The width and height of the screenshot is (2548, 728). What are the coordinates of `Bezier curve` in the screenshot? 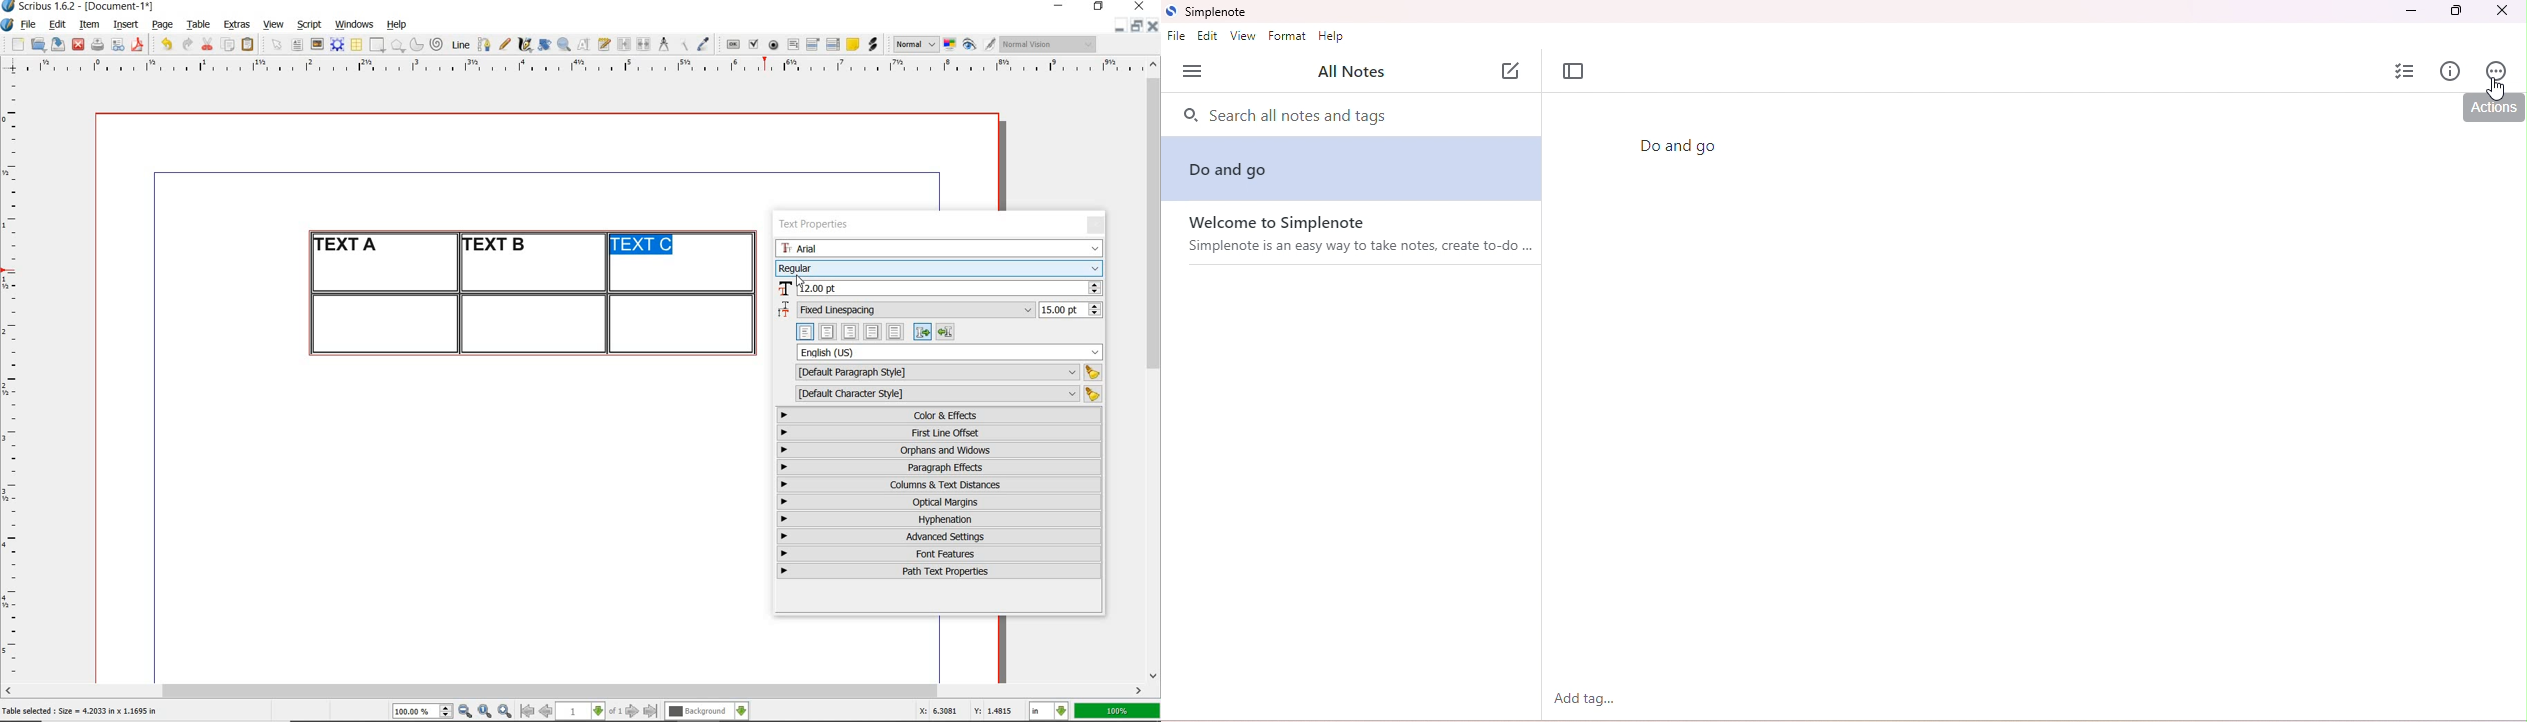 It's located at (483, 44).